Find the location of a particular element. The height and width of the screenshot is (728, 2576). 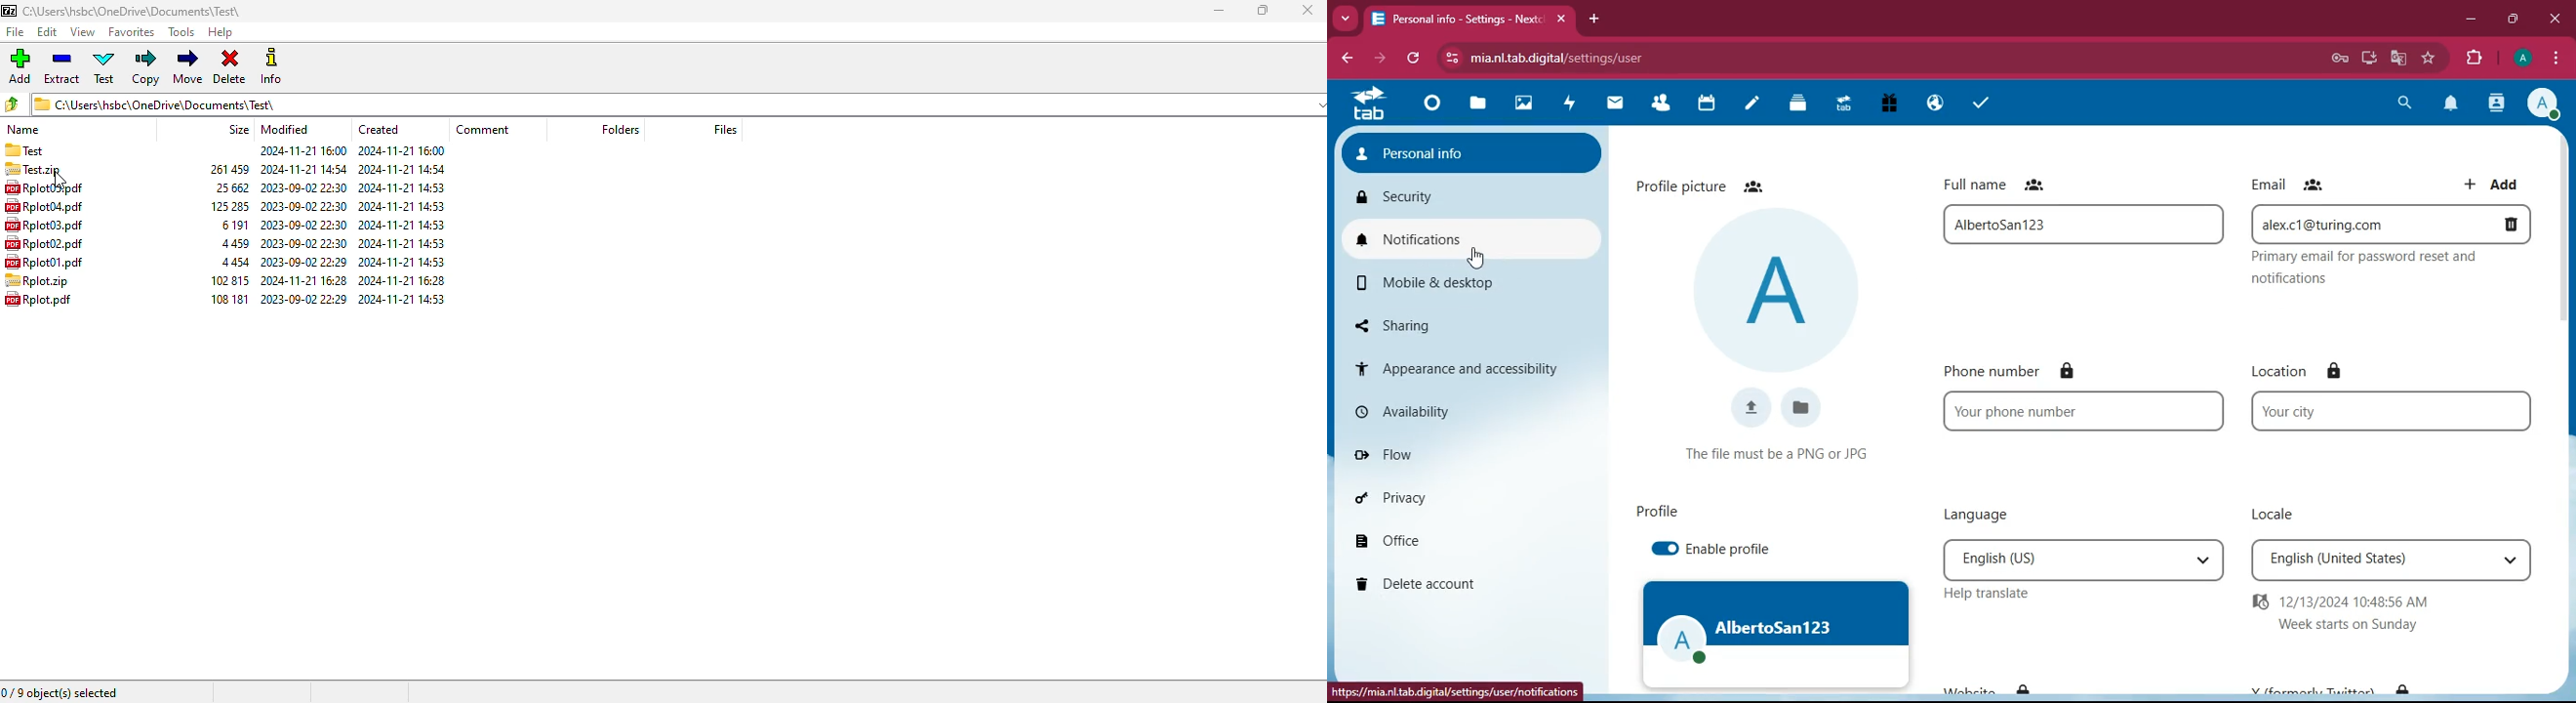

view is located at coordinates (84, 31).